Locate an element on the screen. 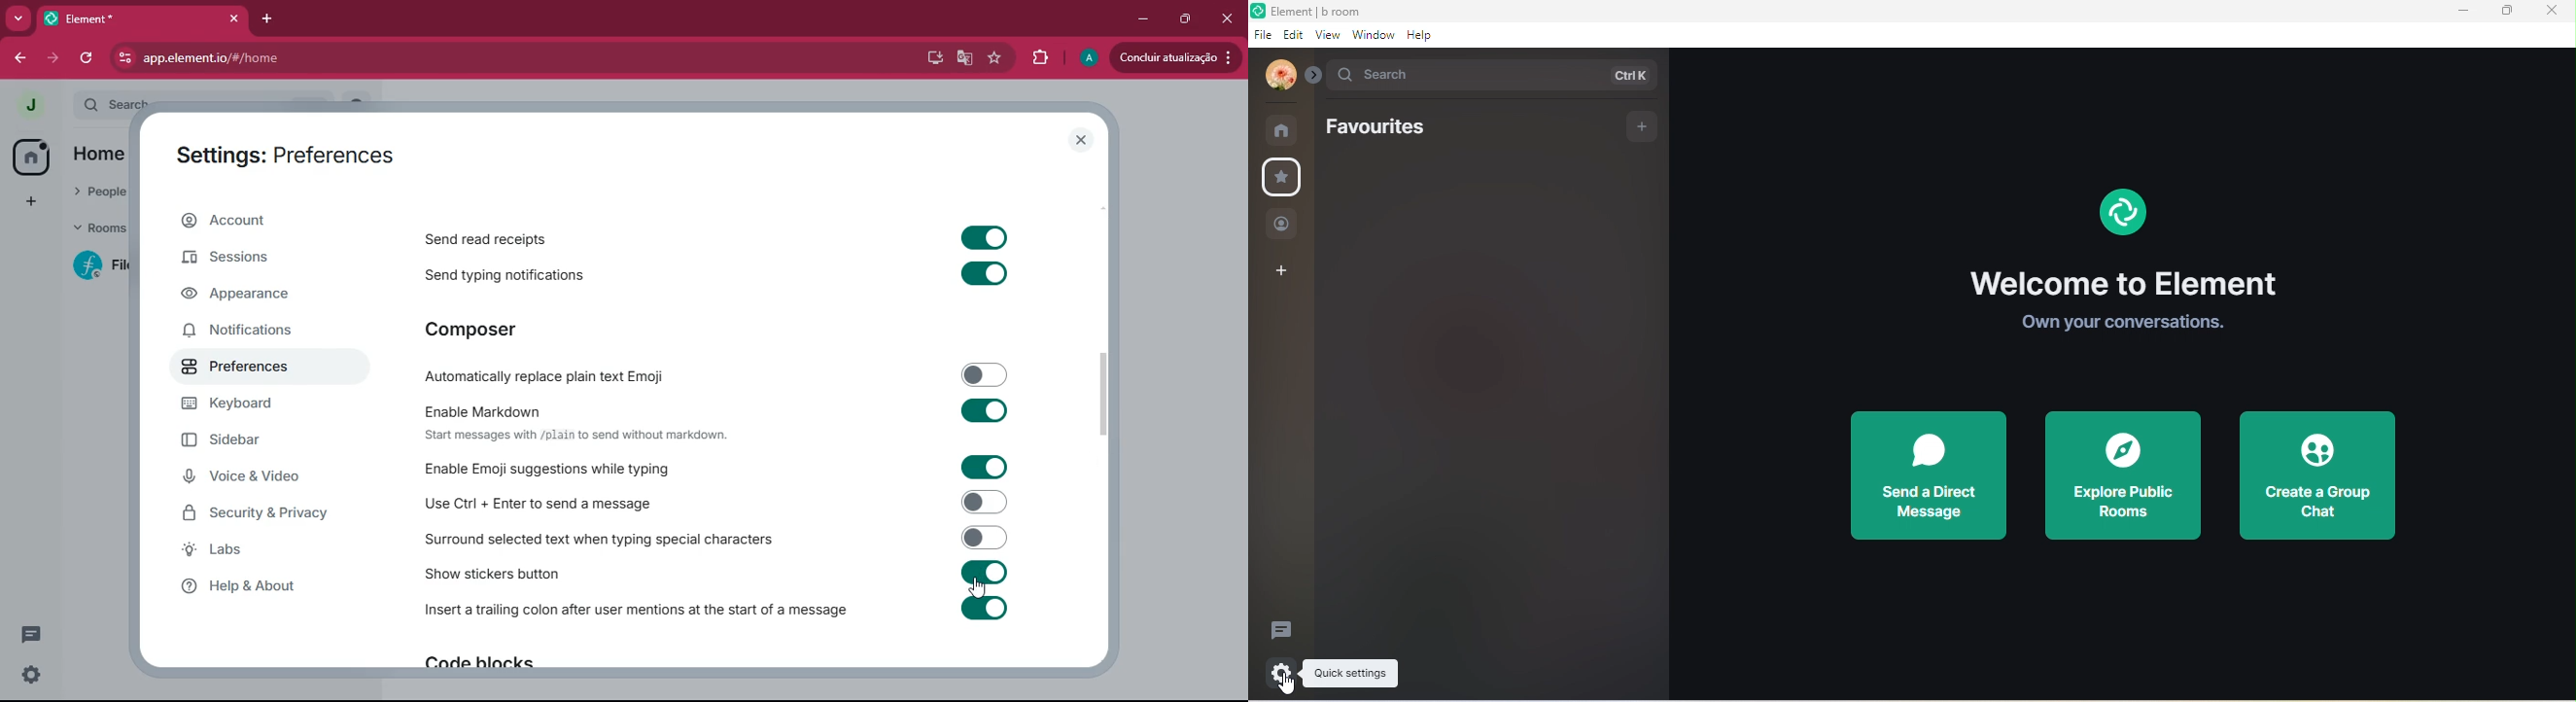 This screenshot has height=728, width=2576. element logo is located at coordinates (1258, 11).